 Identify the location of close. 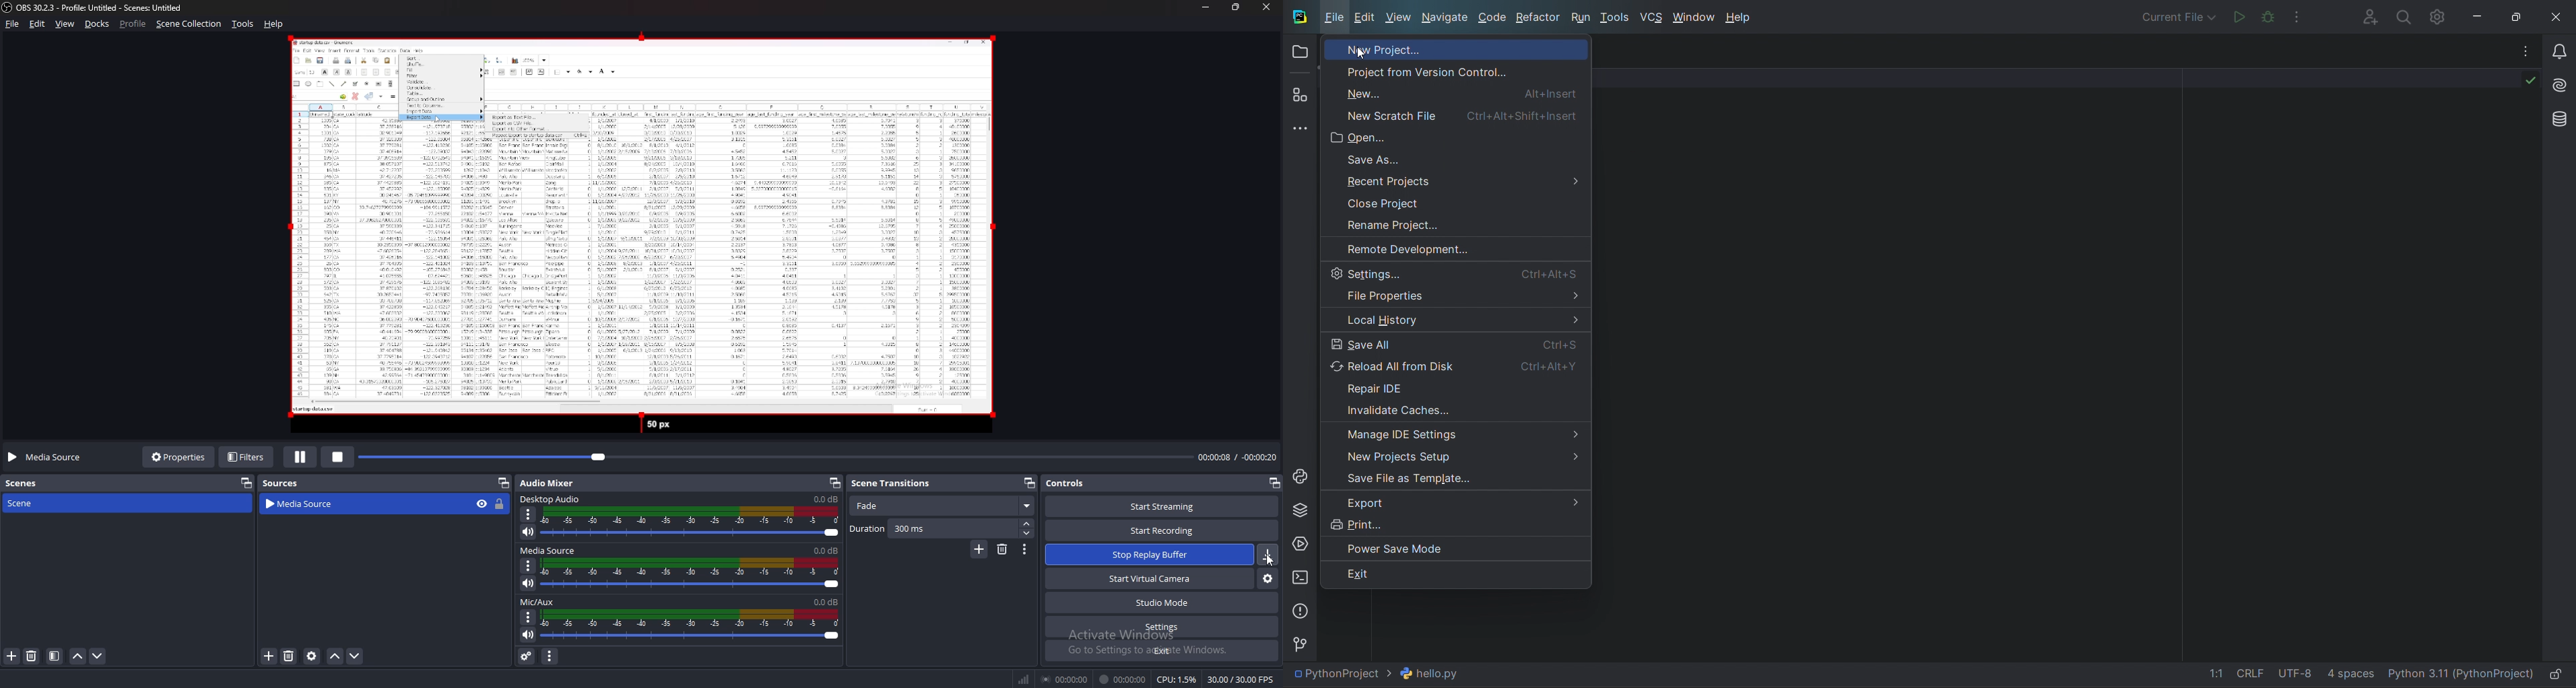
(2559, 14).